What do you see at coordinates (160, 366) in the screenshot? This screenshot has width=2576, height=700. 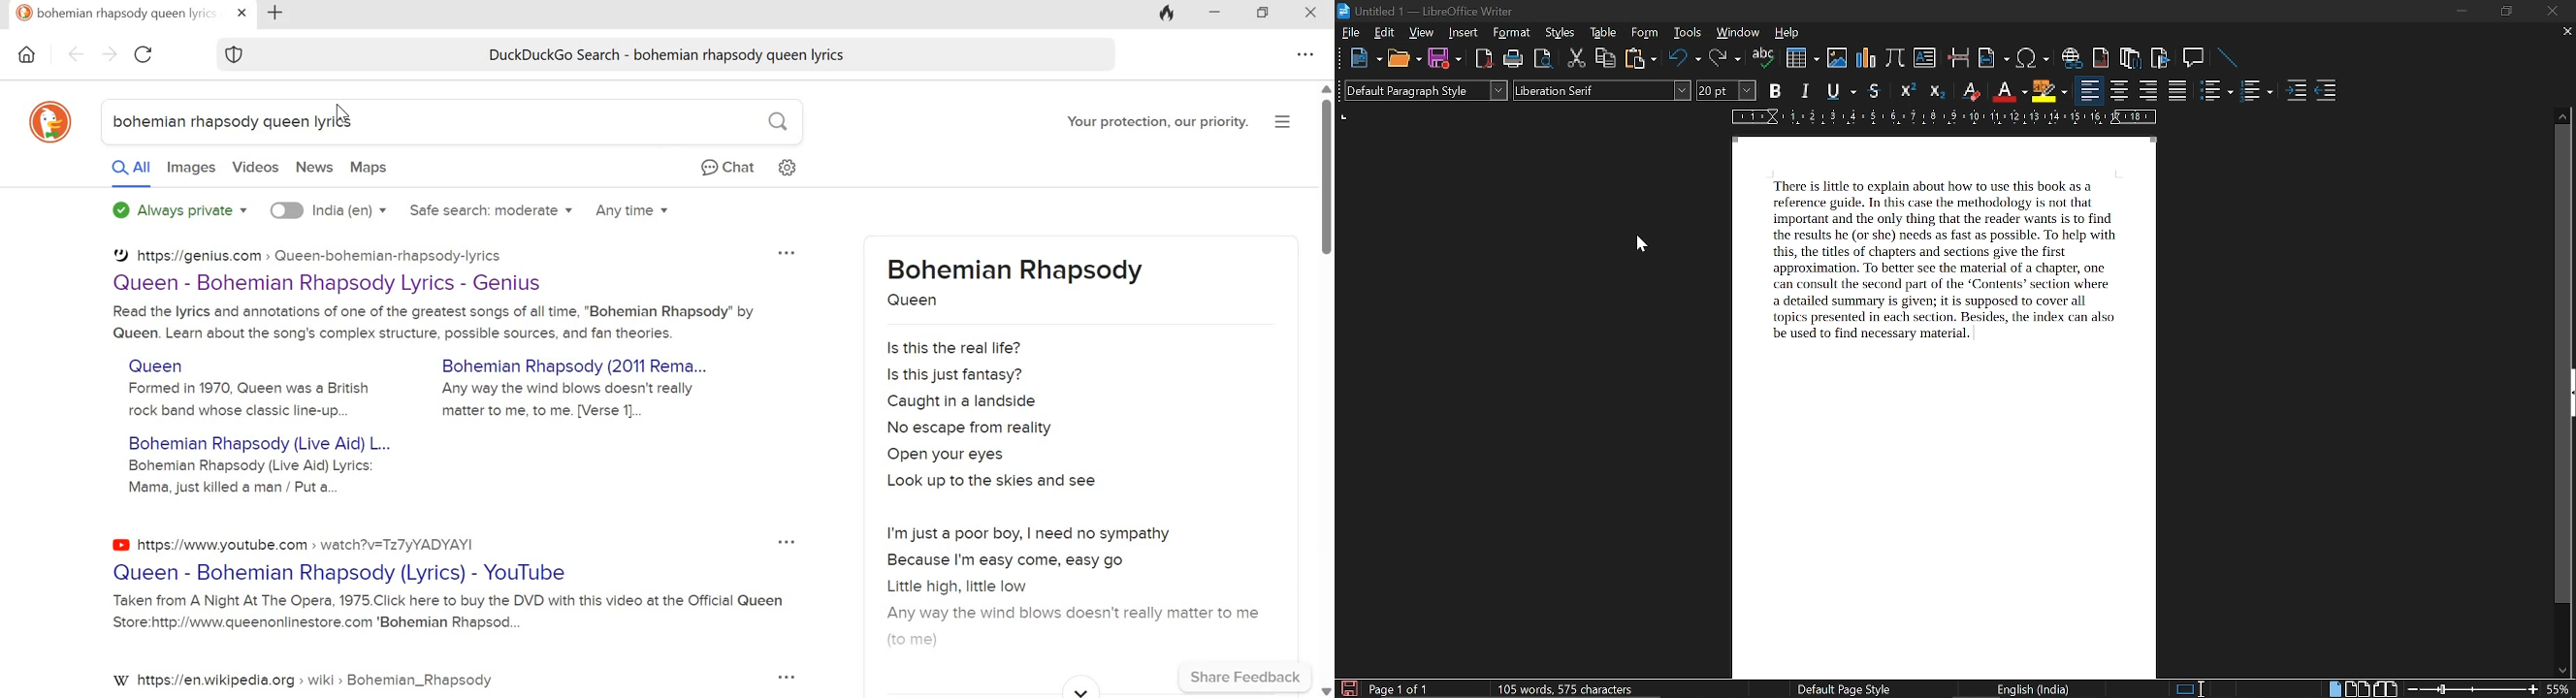 I see `Queen` at bounding box center [160, 366].